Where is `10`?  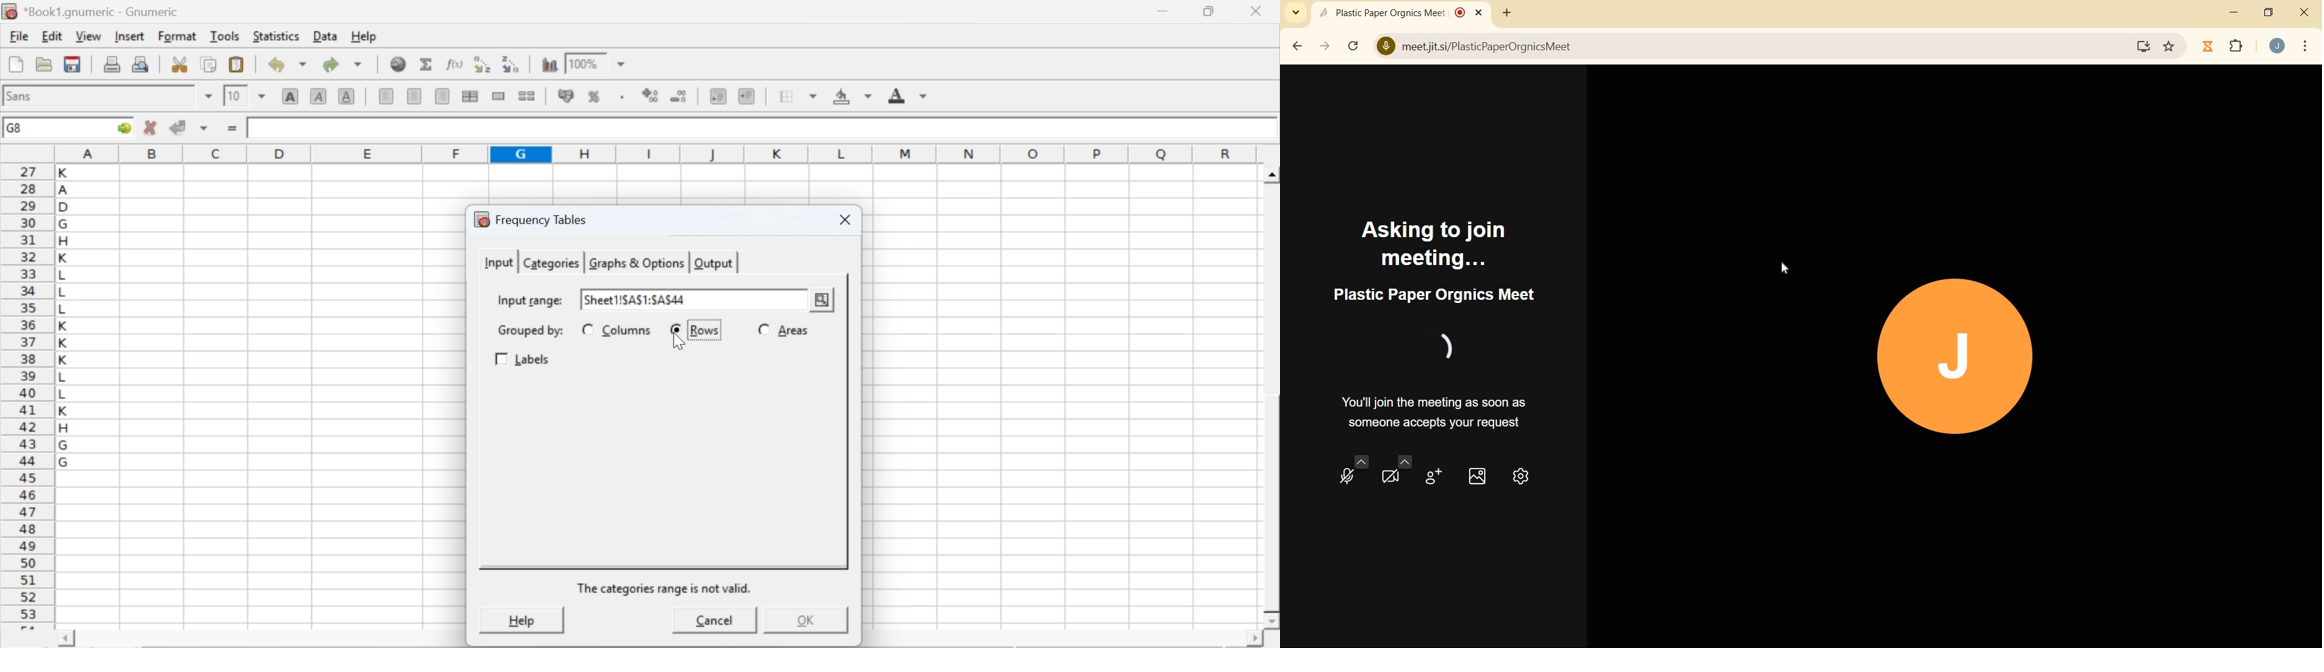
10 is located at coordinates (235, 96).